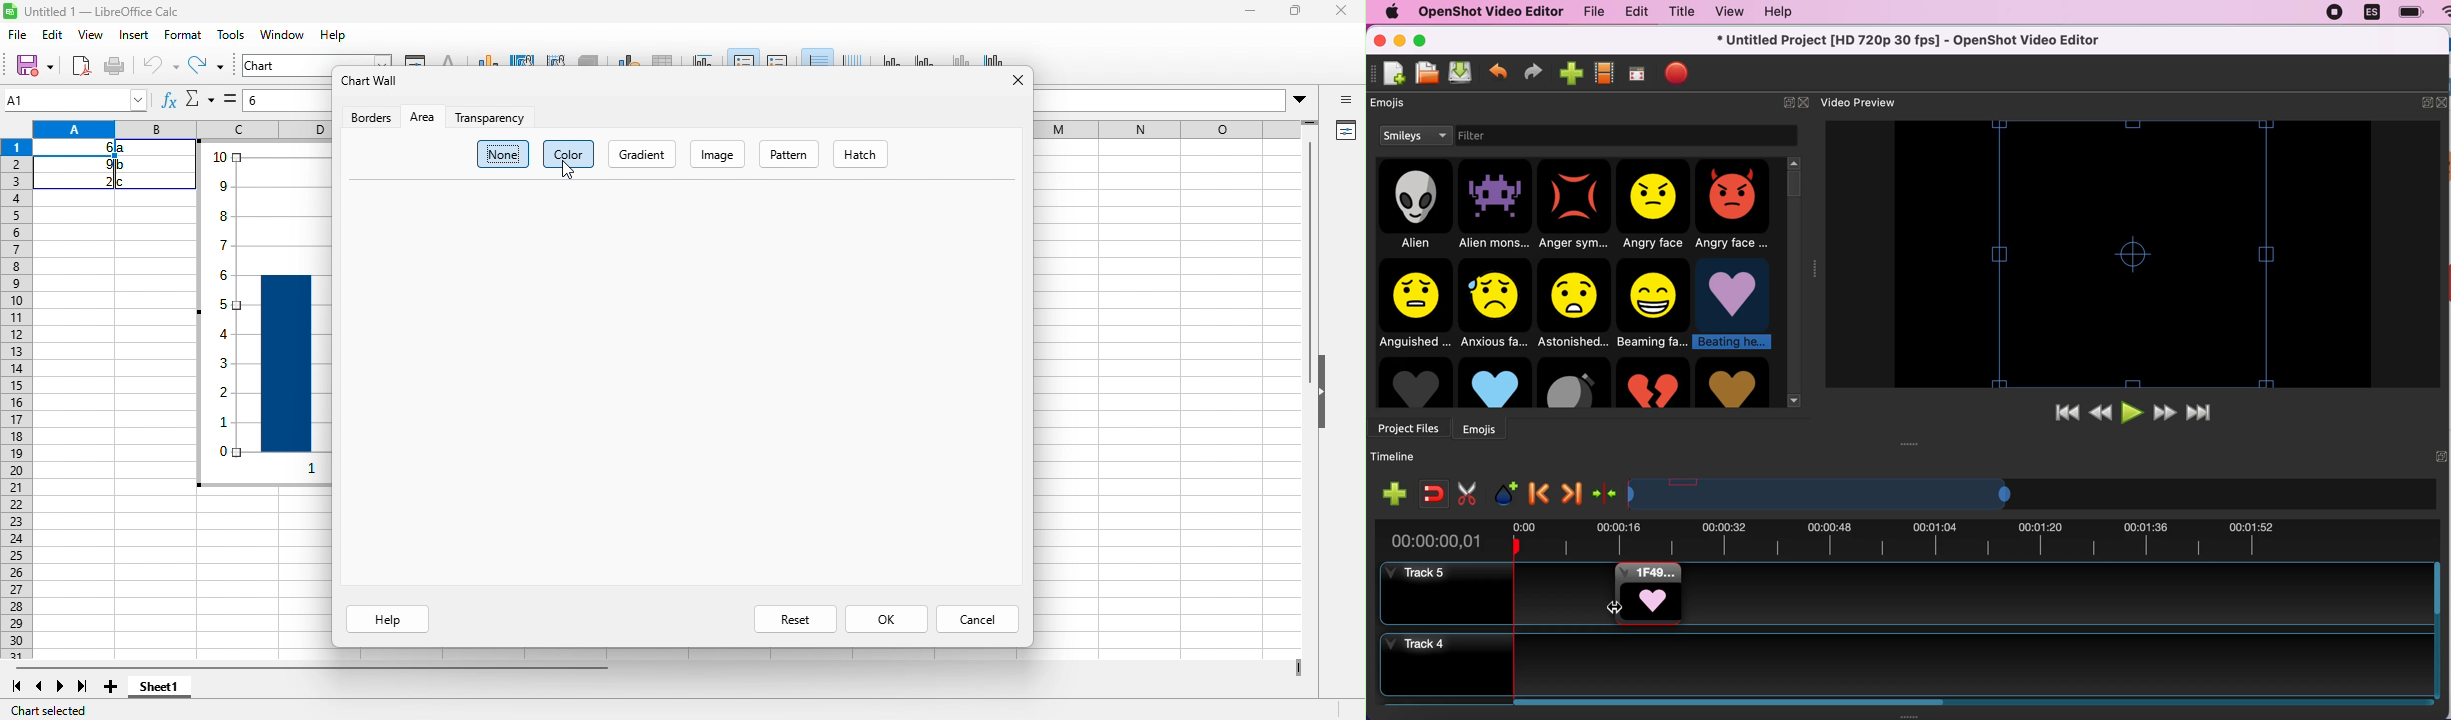  I want to click on transparency, so click(494, 121).